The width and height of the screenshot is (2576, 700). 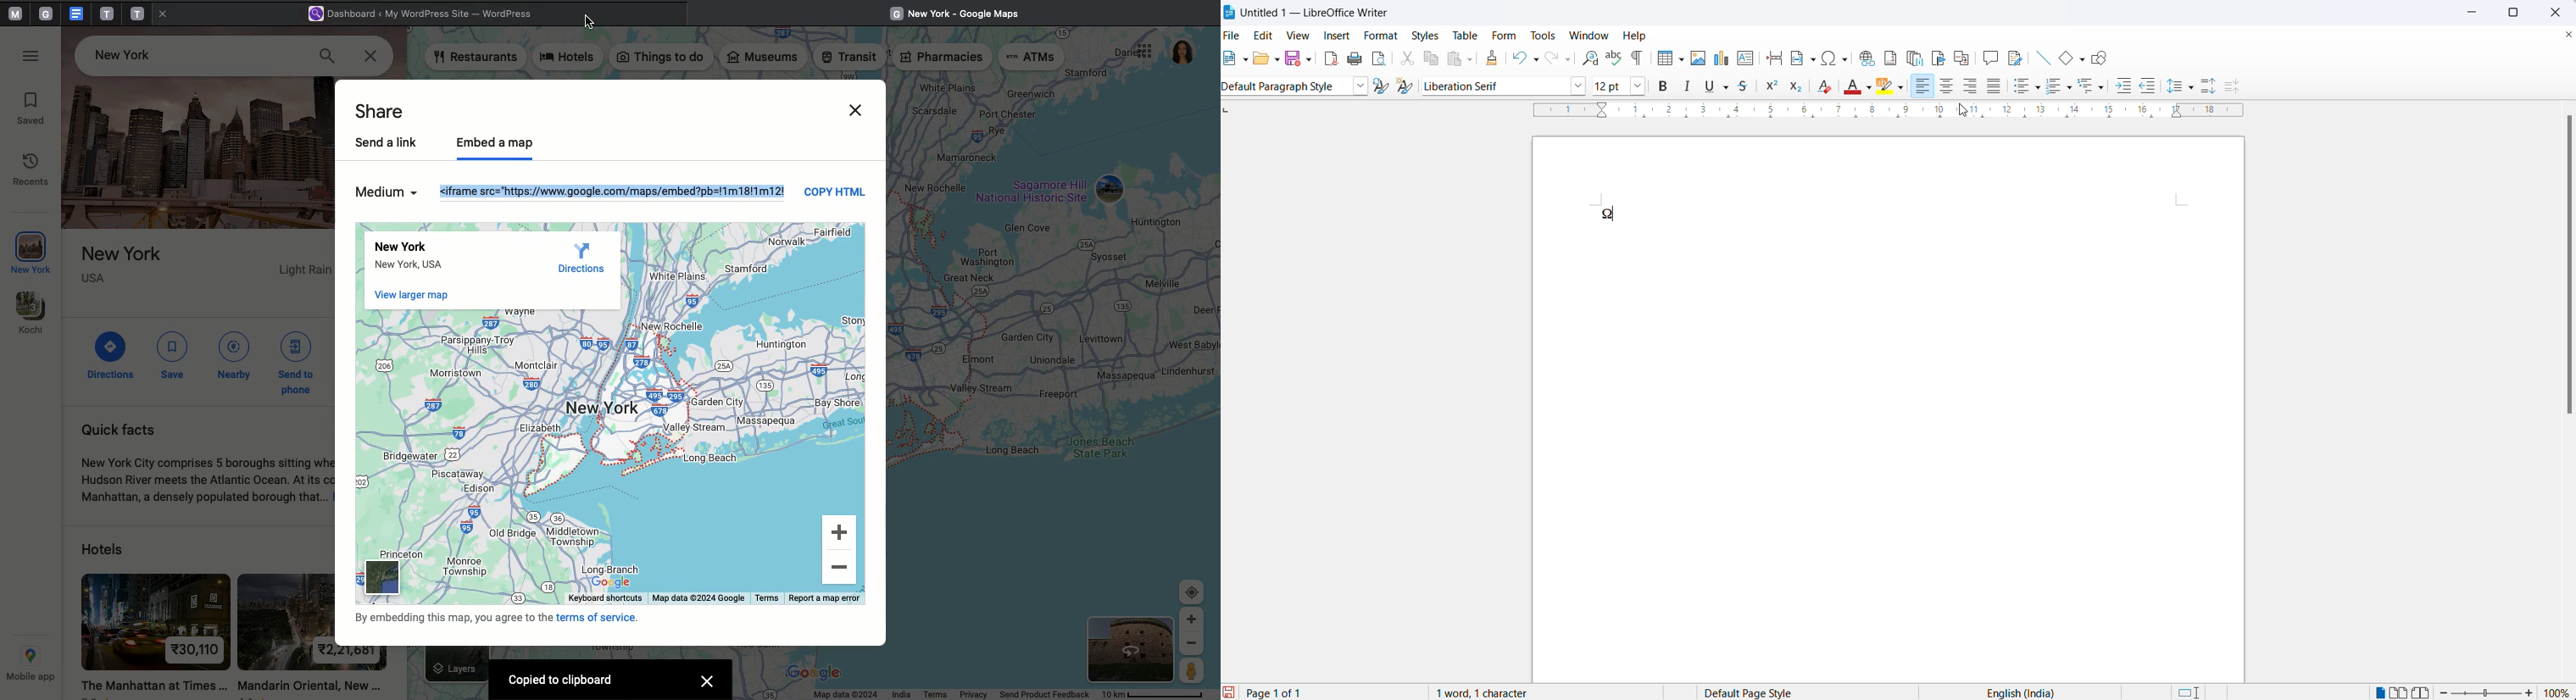 I want to click on special character omega, so click(x=1609, y=215).